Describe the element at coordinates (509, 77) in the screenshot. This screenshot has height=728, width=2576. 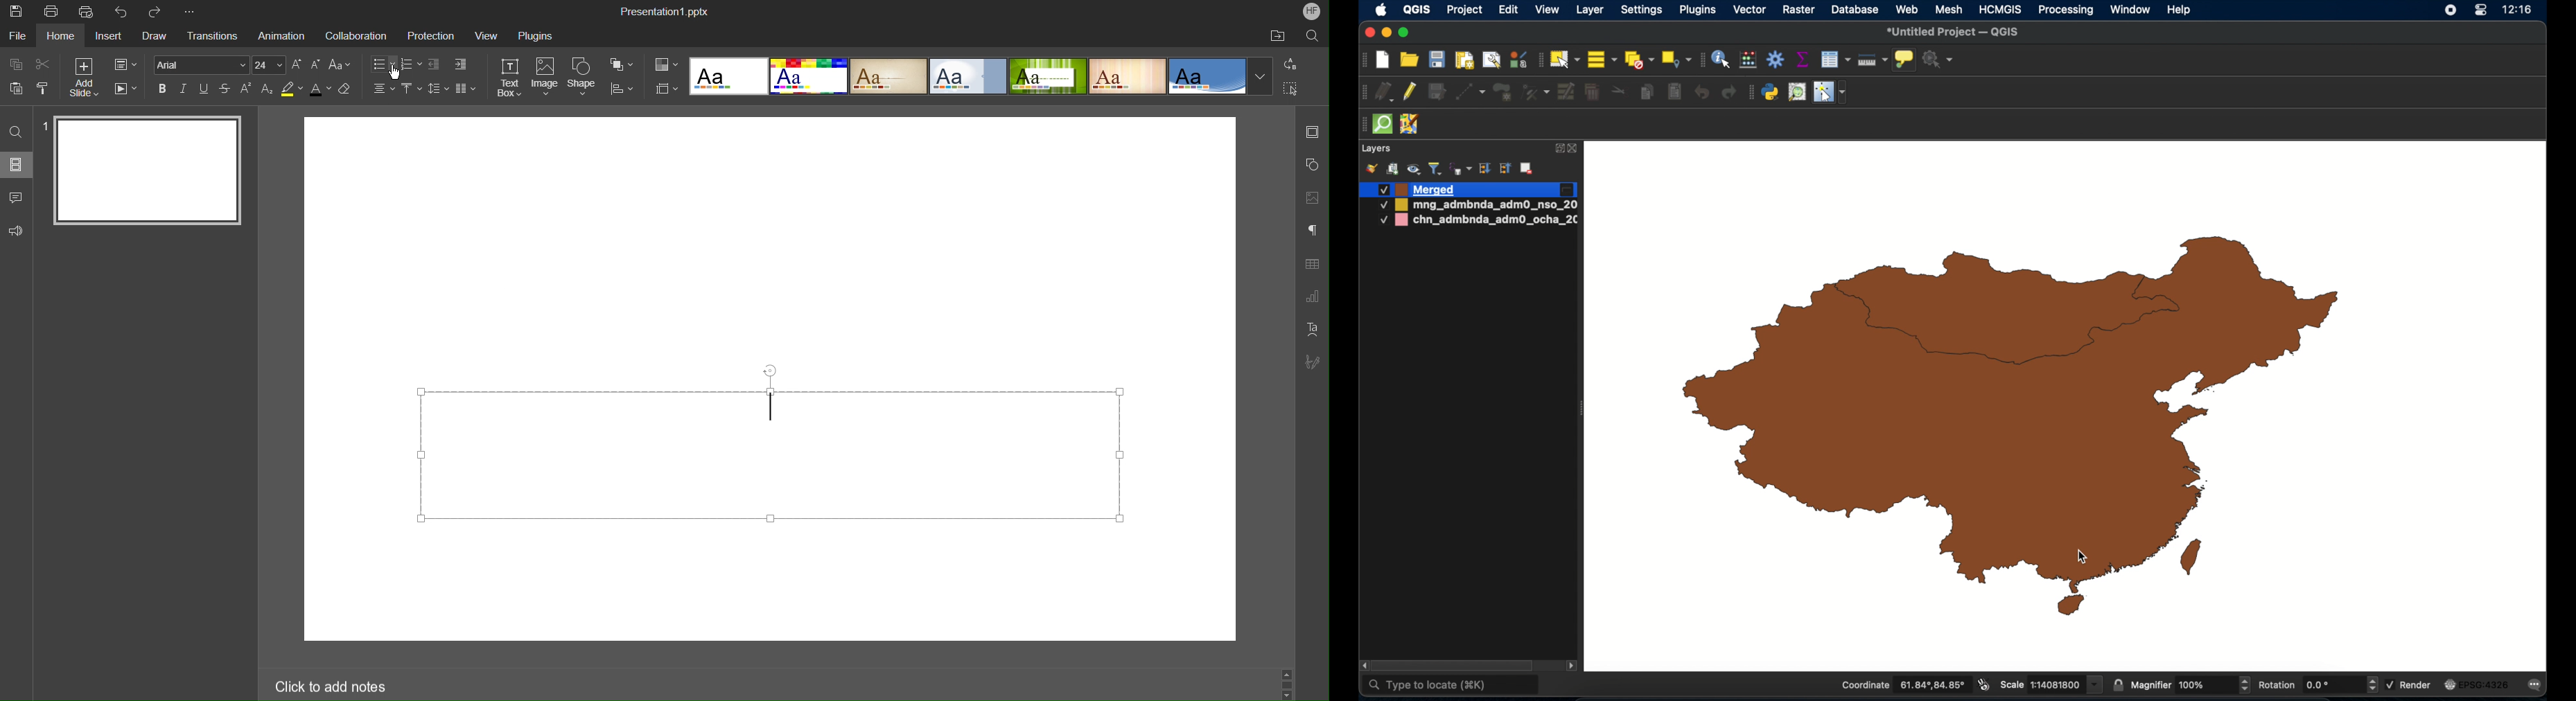
I see `Text Box` at that location.